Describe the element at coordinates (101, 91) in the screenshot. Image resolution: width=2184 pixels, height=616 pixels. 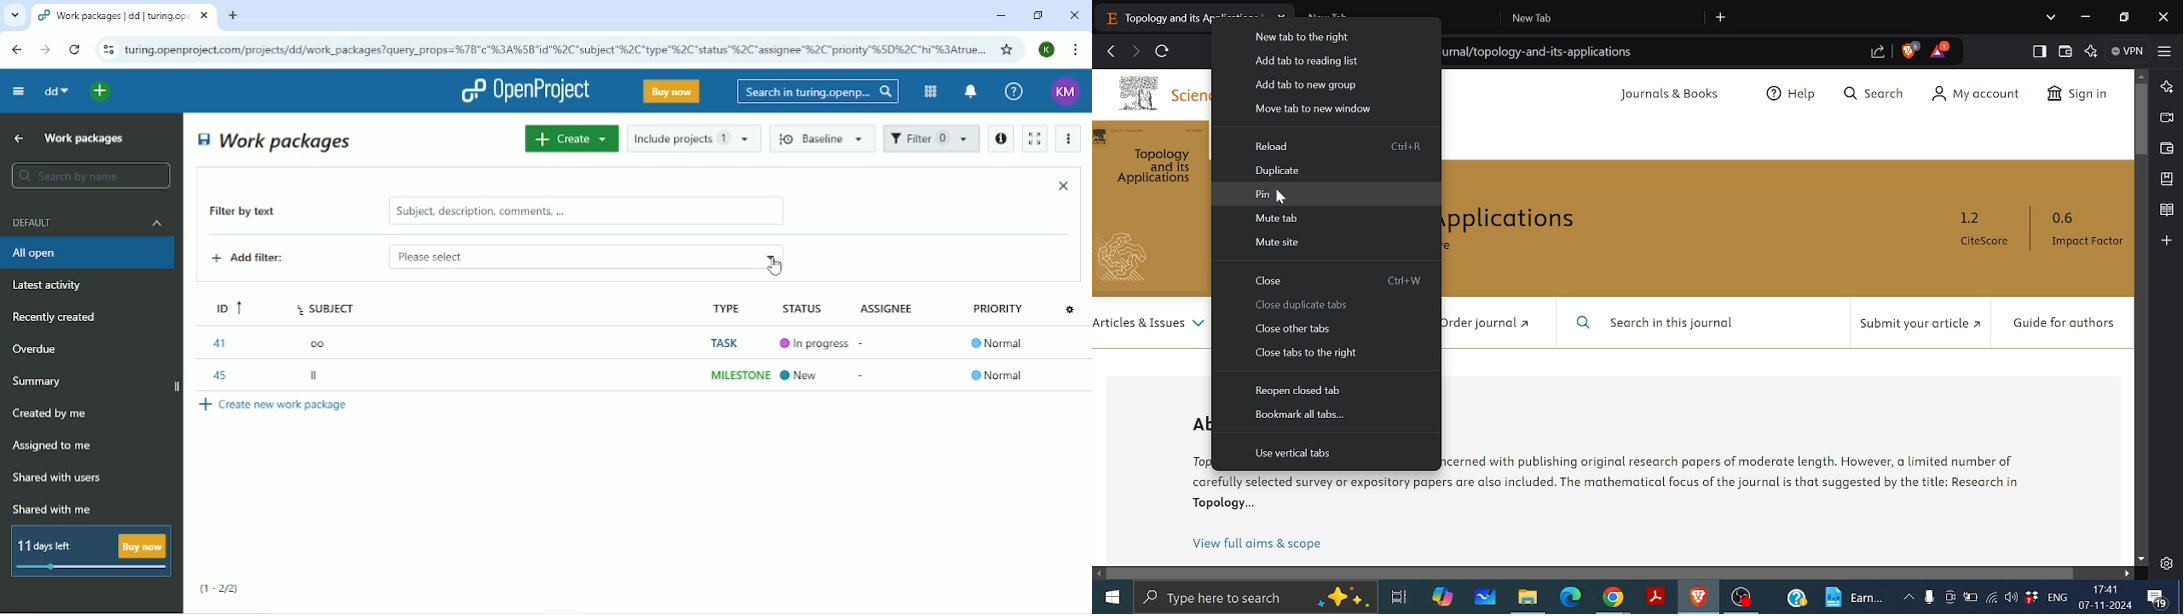
I see `Open quick add menu` at that location.